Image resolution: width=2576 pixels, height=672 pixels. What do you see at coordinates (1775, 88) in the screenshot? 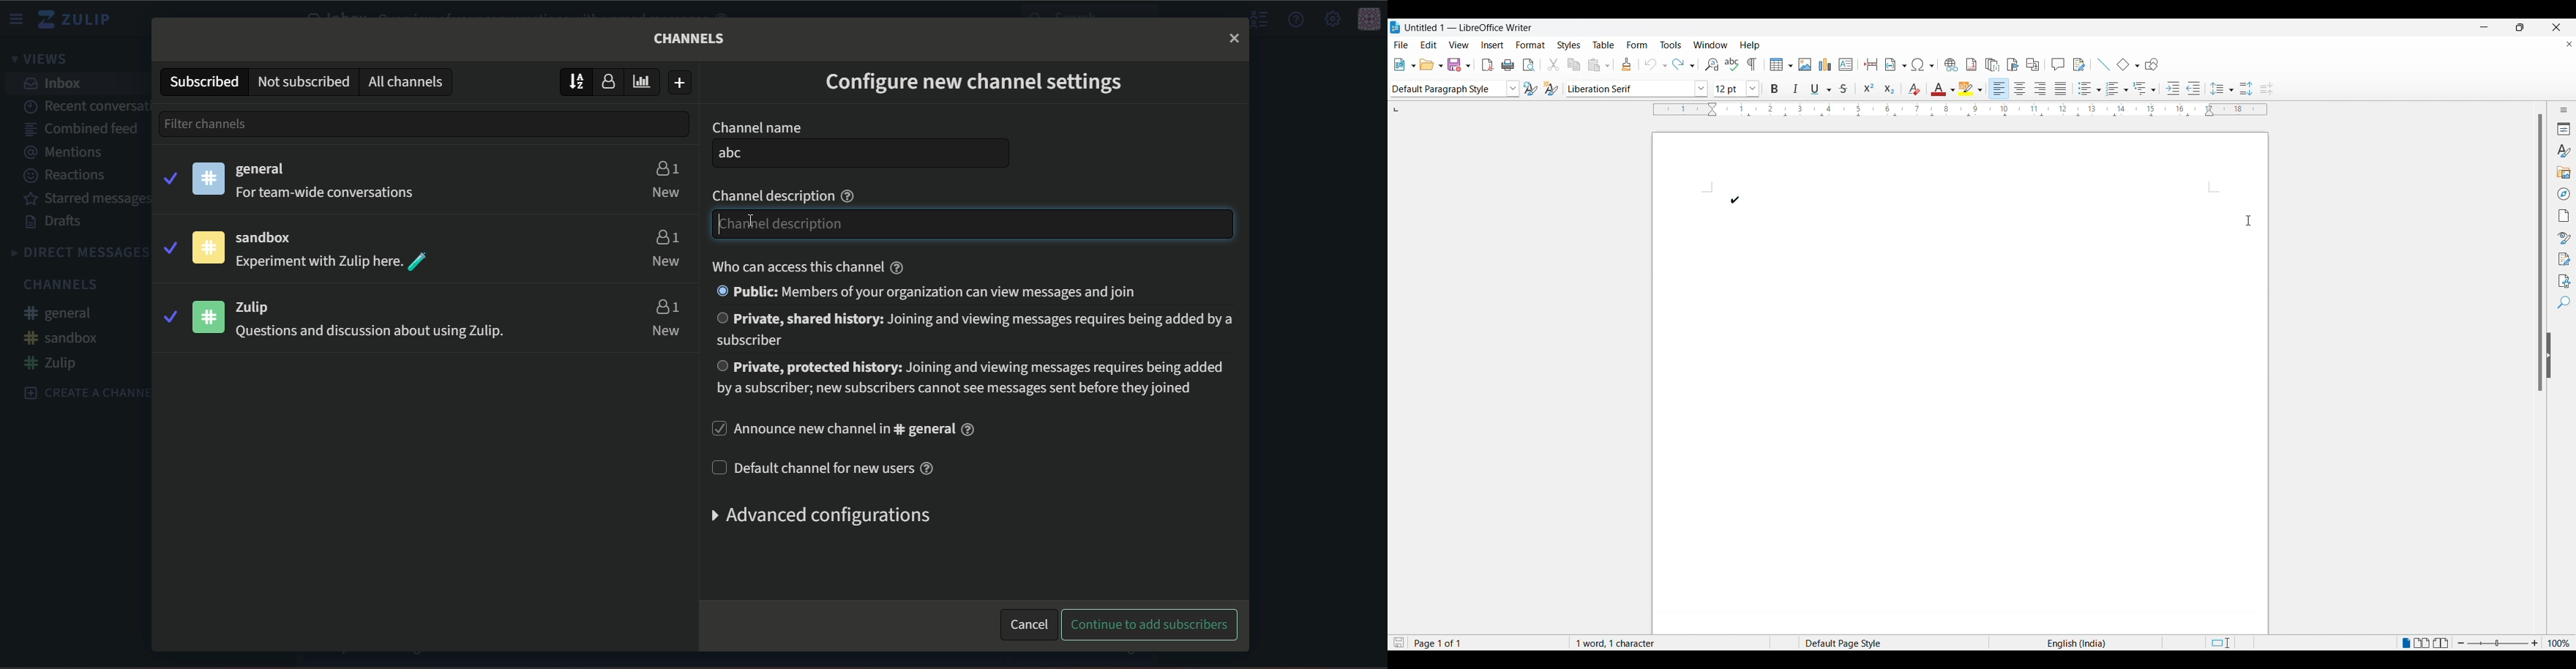
I see `bold` at bounding box center [1775, 88].